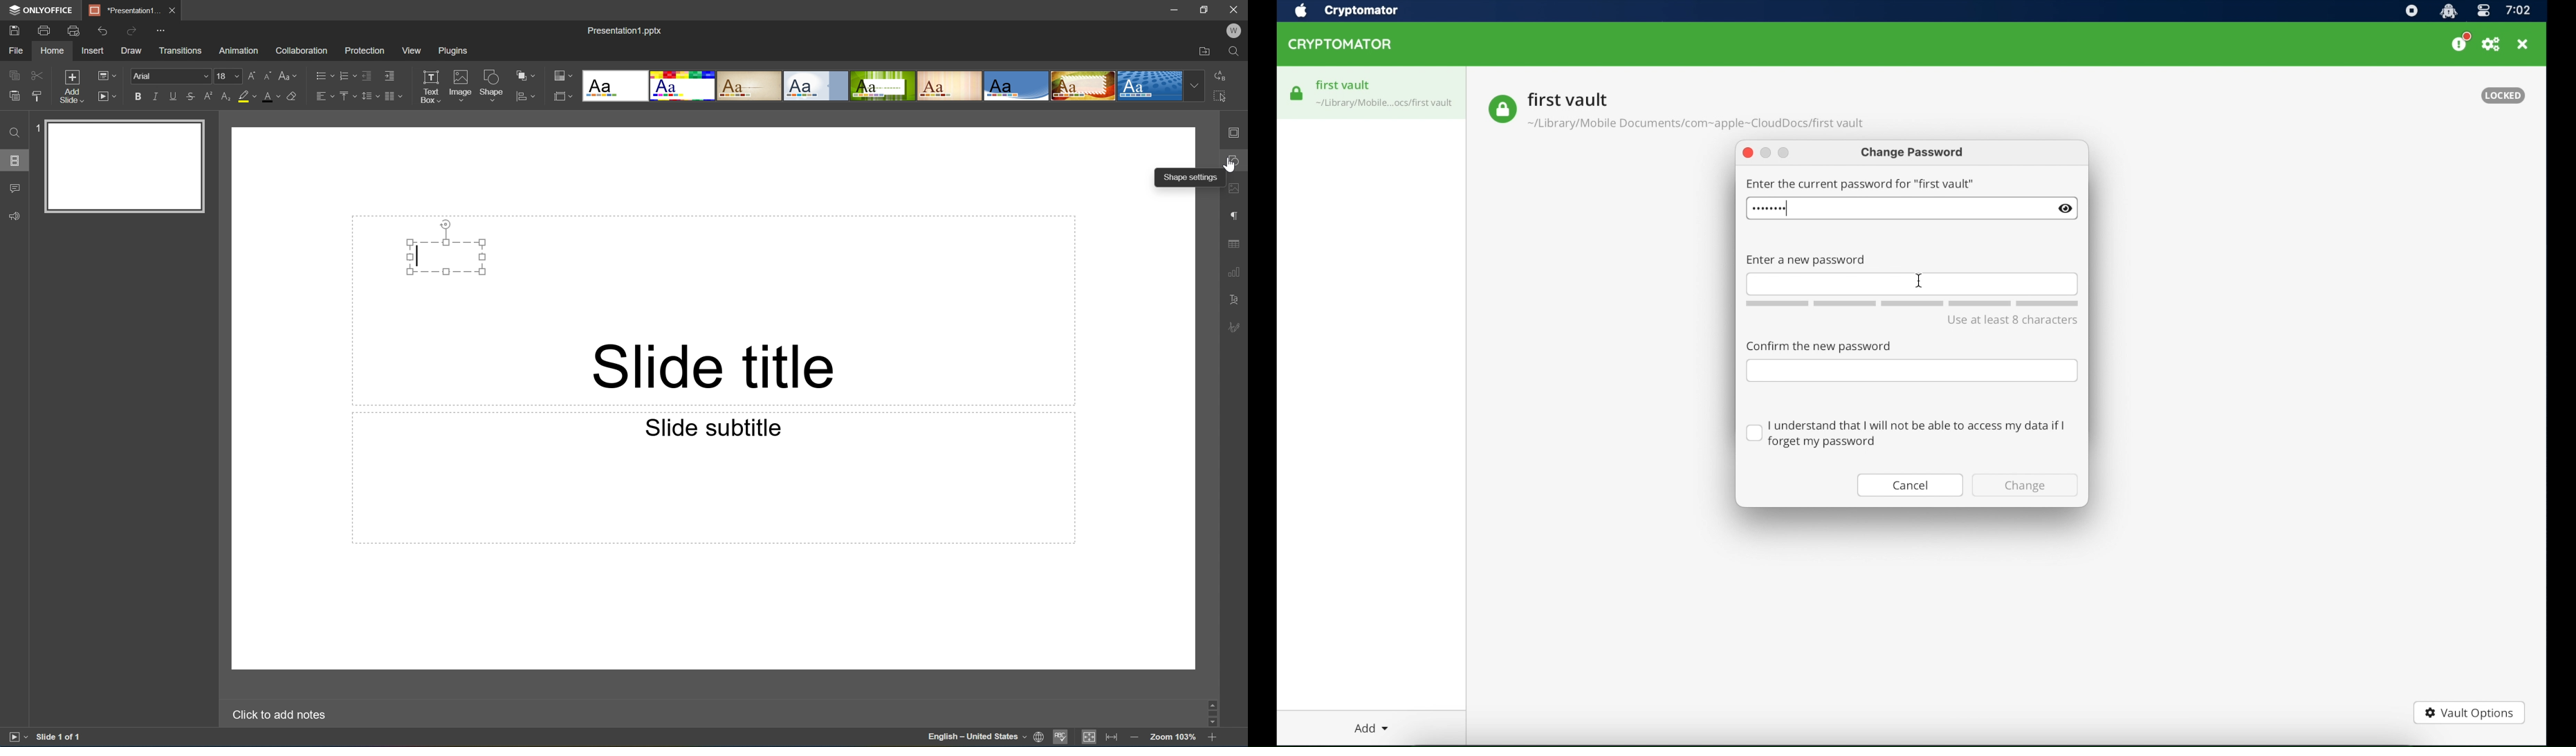 The height and width of the screenshot is (756, 2576). I want to click on Scroll Down, so click(1212, 723).